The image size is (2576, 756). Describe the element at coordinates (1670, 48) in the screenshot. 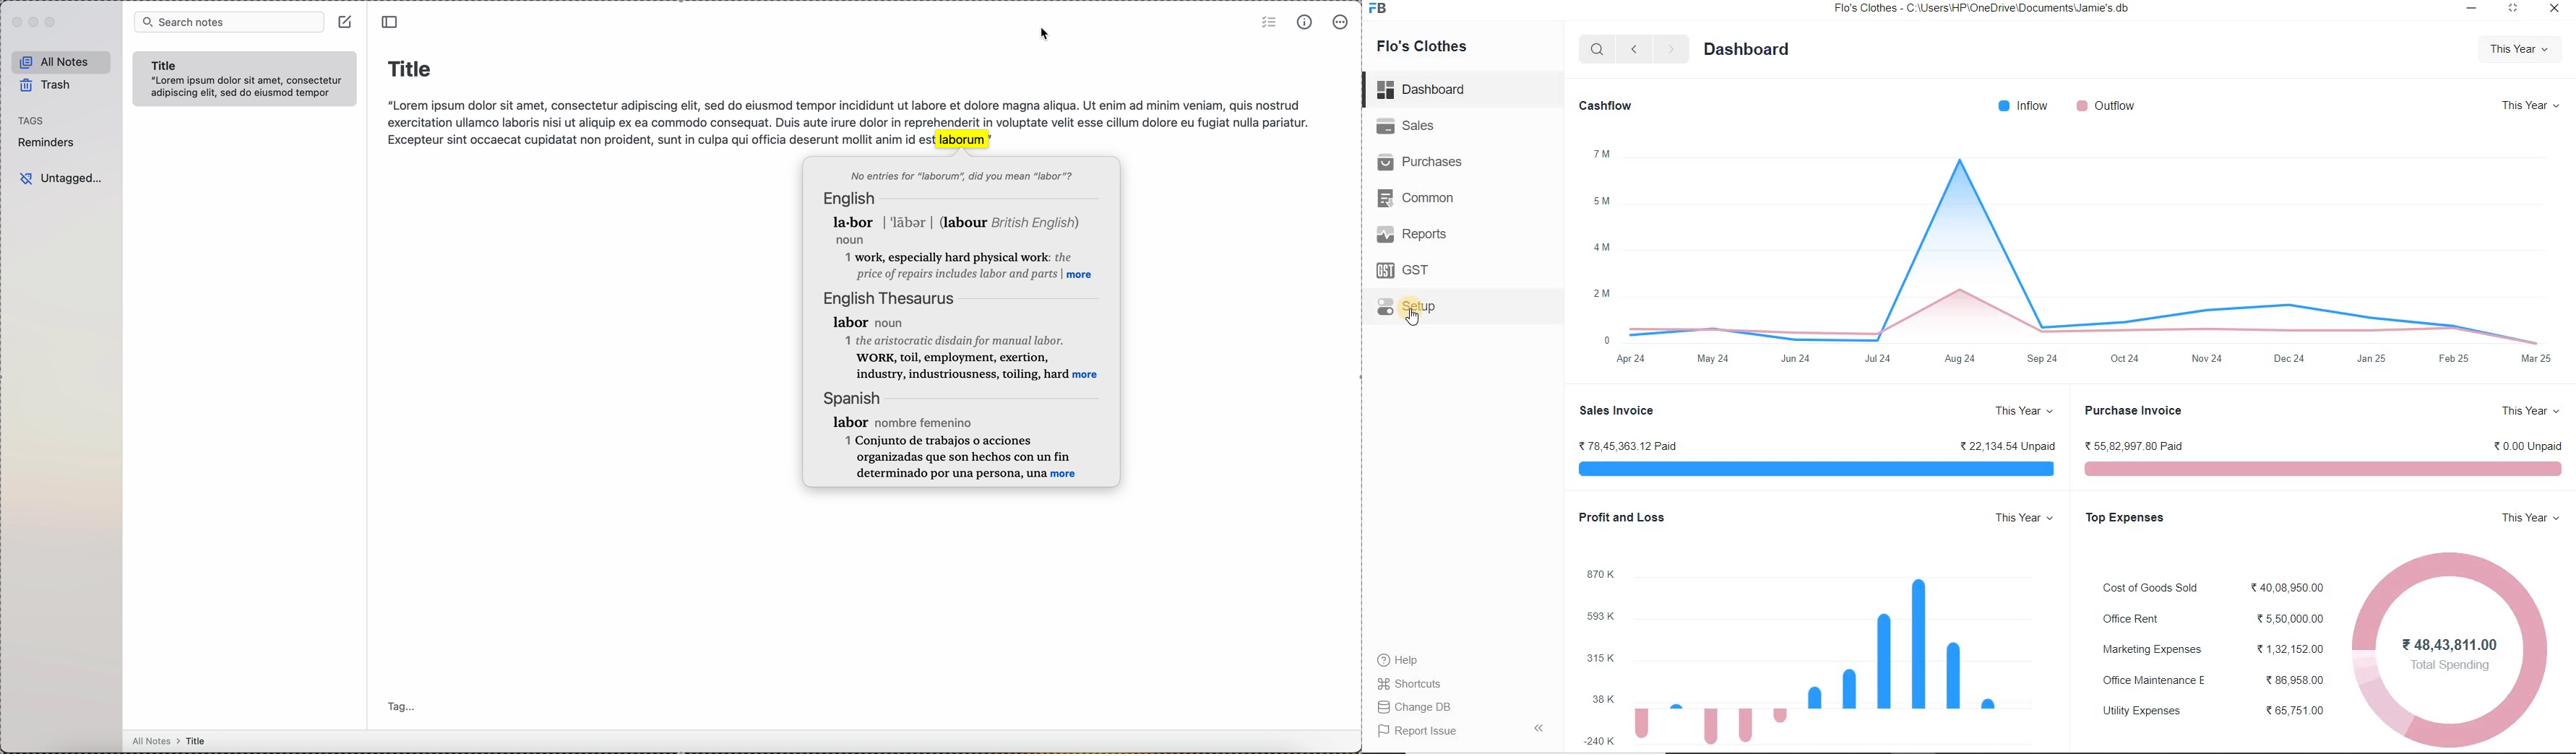

I see `Forward` at that location.